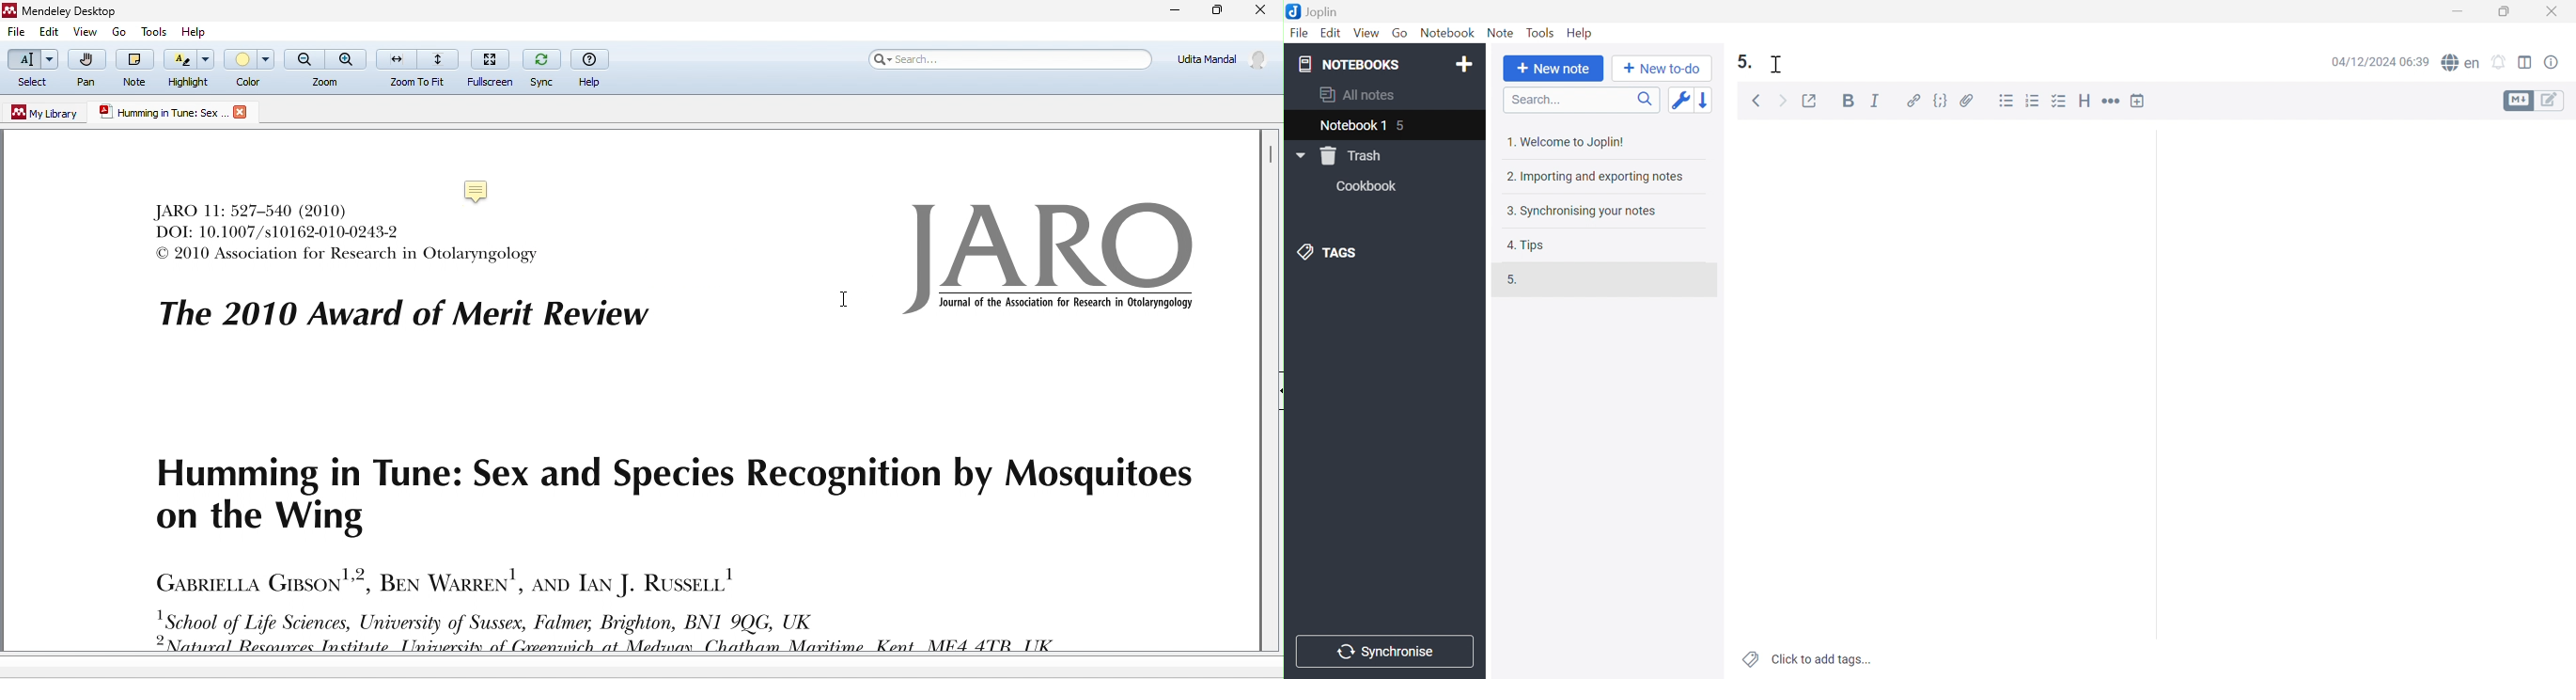 The height and width of the screenshot is (700, 2576). I want to click on Notebook, so click(1446, 32).